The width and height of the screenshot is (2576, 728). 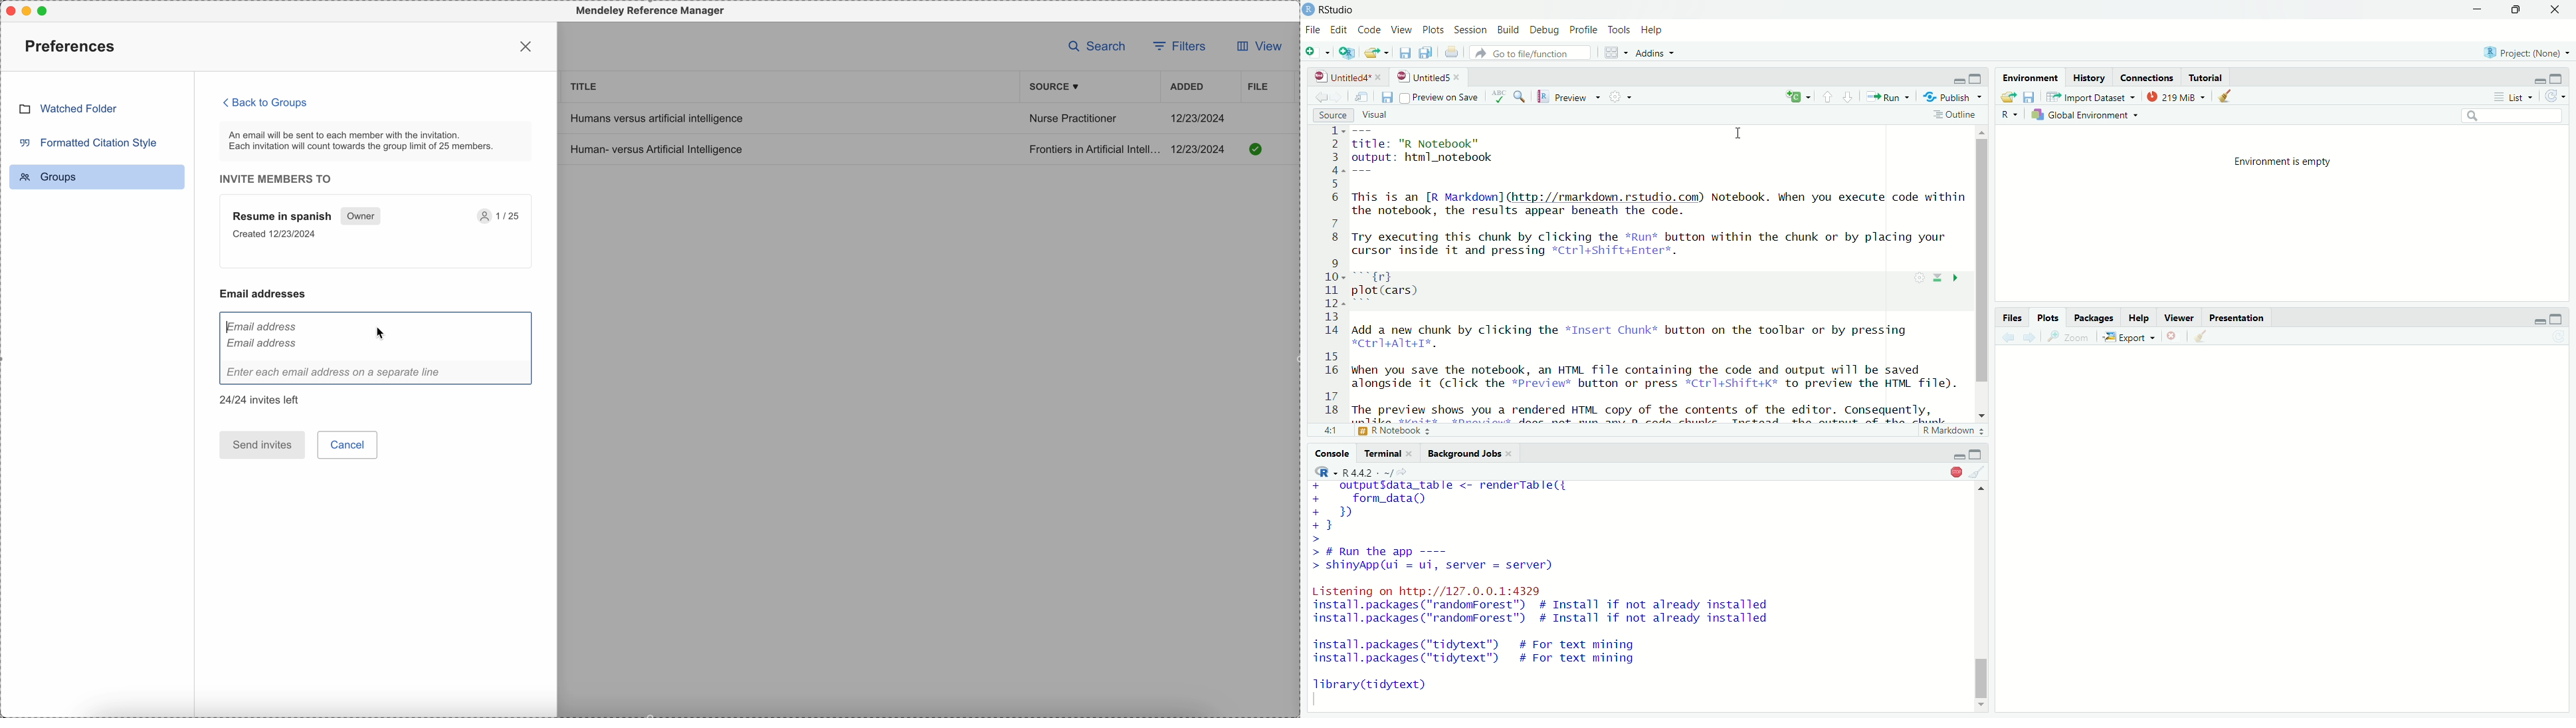 What do you see at coordinates (1618, 30) in the screenshot?
I see `Tools` at bounding box center [1618, 30].